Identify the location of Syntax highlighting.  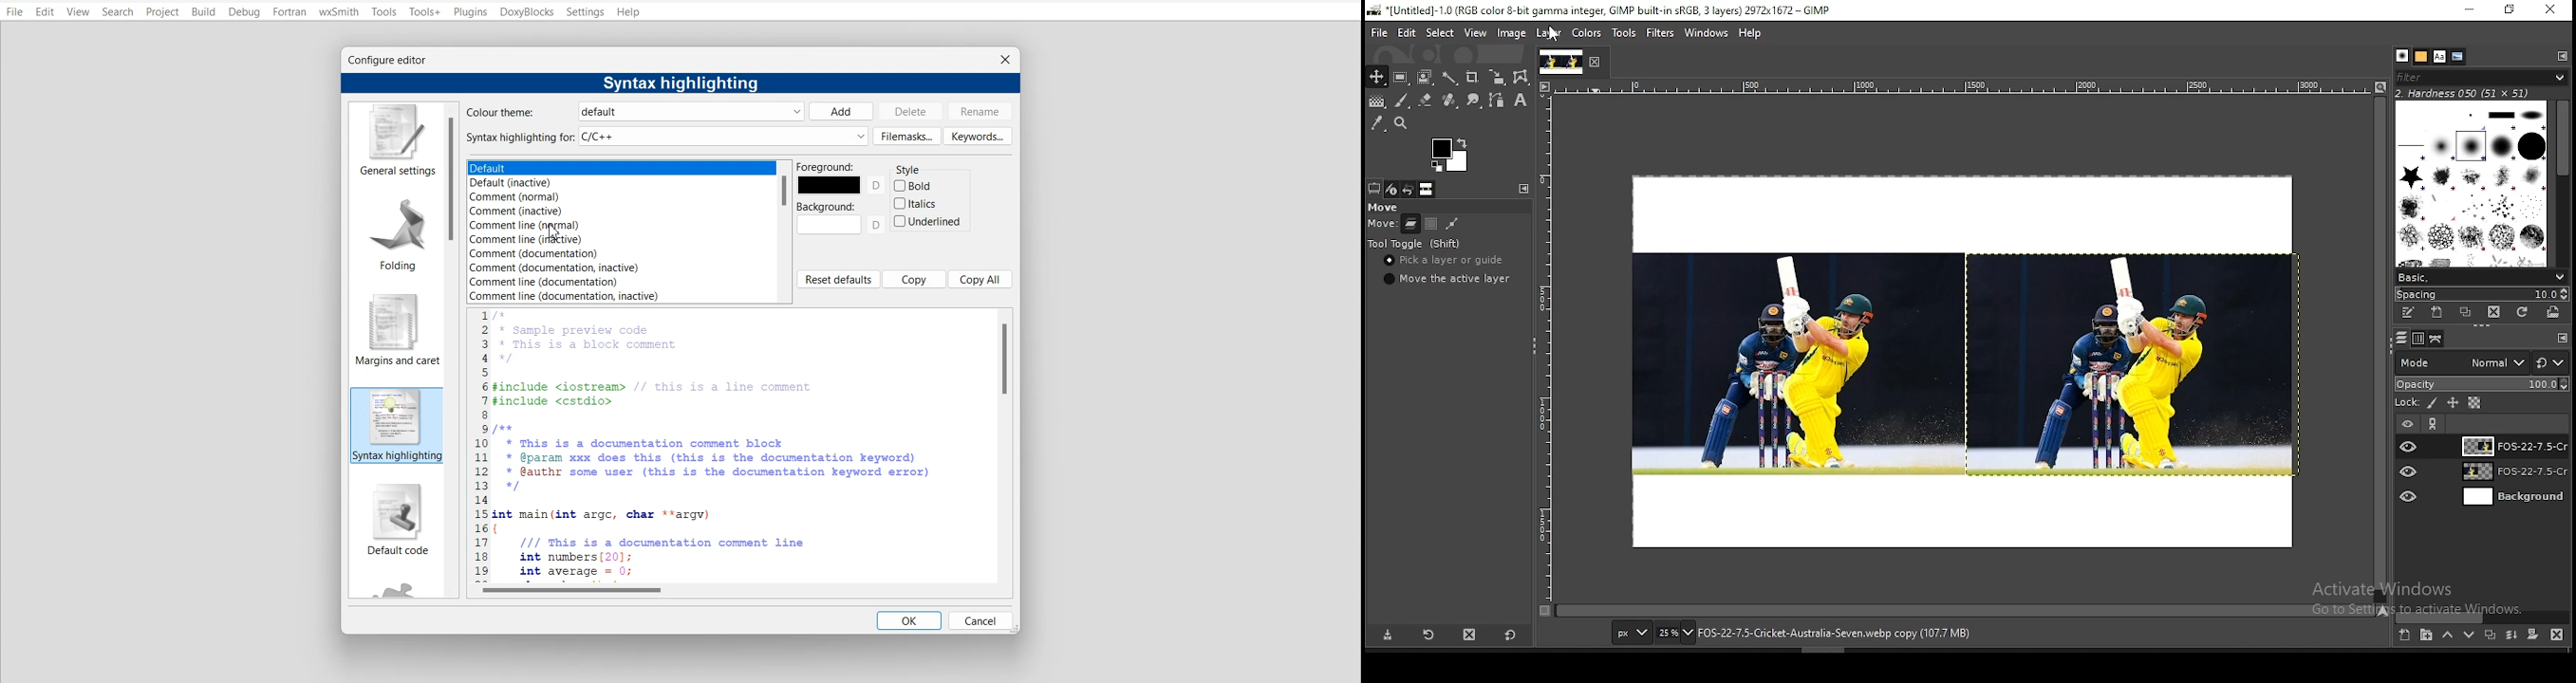
(674, 84).